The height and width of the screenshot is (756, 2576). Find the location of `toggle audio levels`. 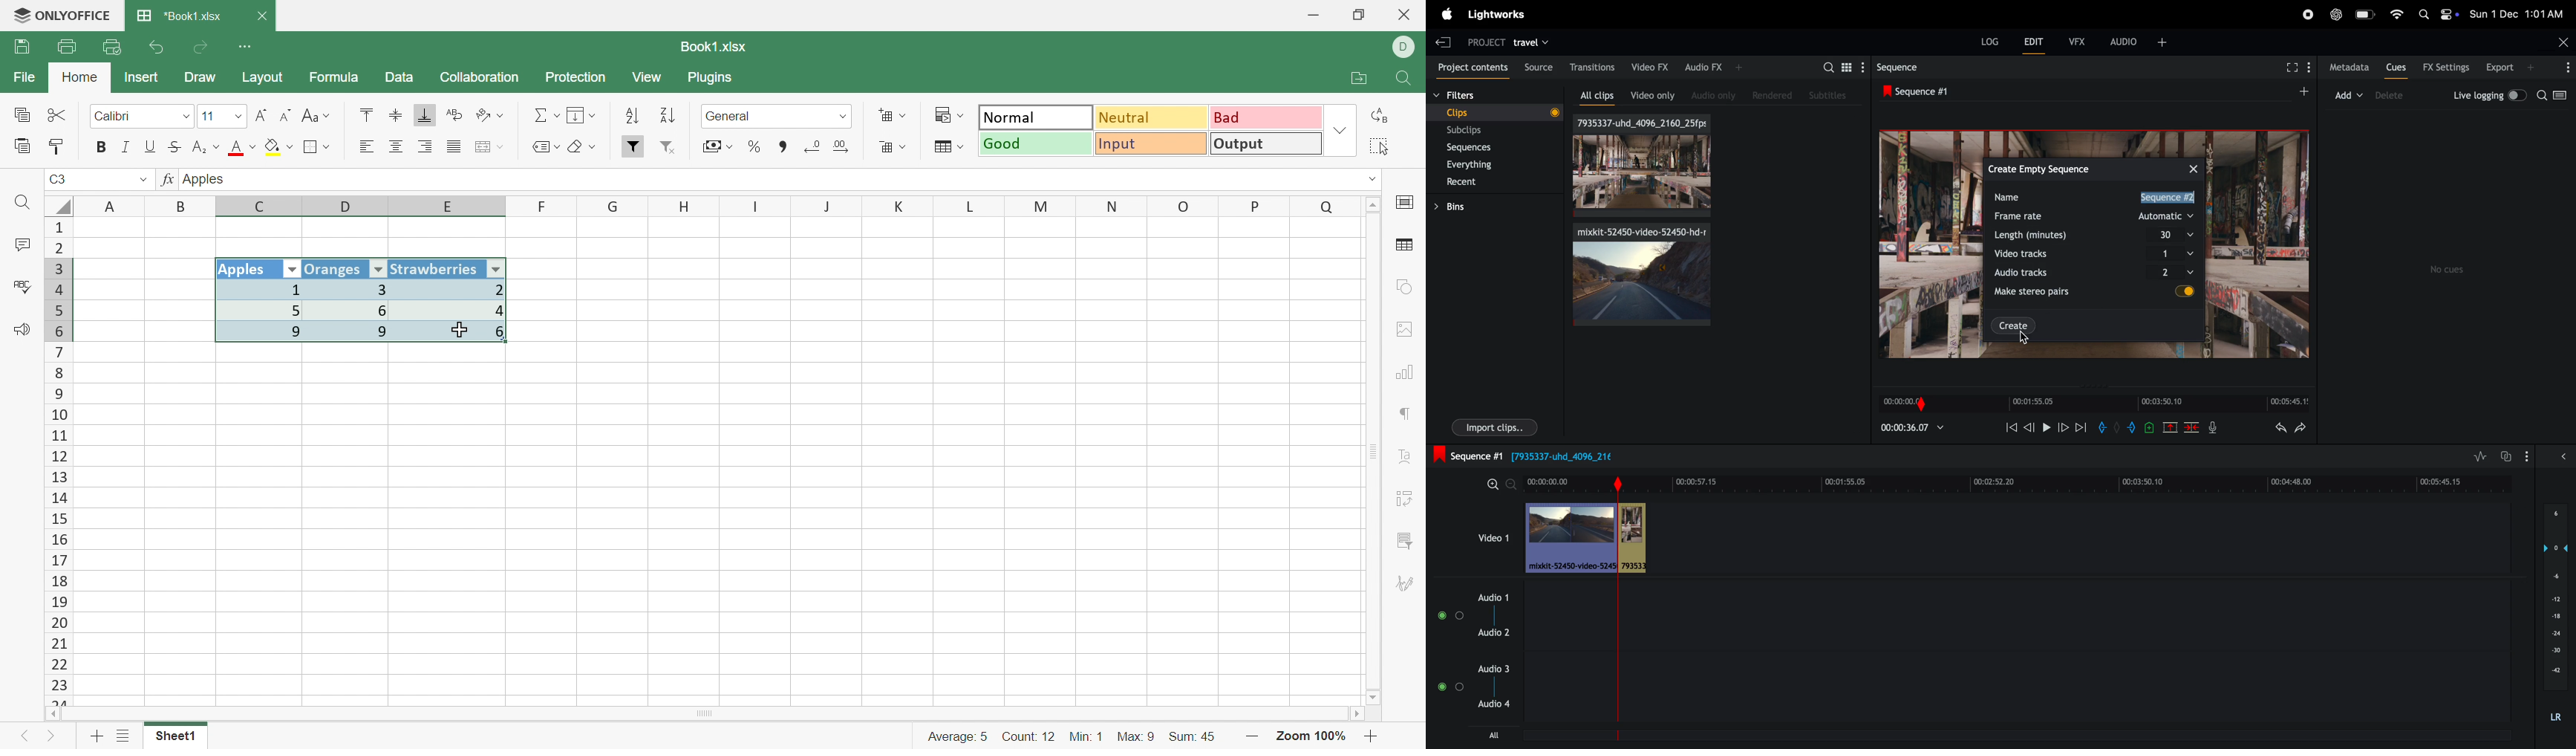

toggle audio levels is located at coordinates (2480, 456).